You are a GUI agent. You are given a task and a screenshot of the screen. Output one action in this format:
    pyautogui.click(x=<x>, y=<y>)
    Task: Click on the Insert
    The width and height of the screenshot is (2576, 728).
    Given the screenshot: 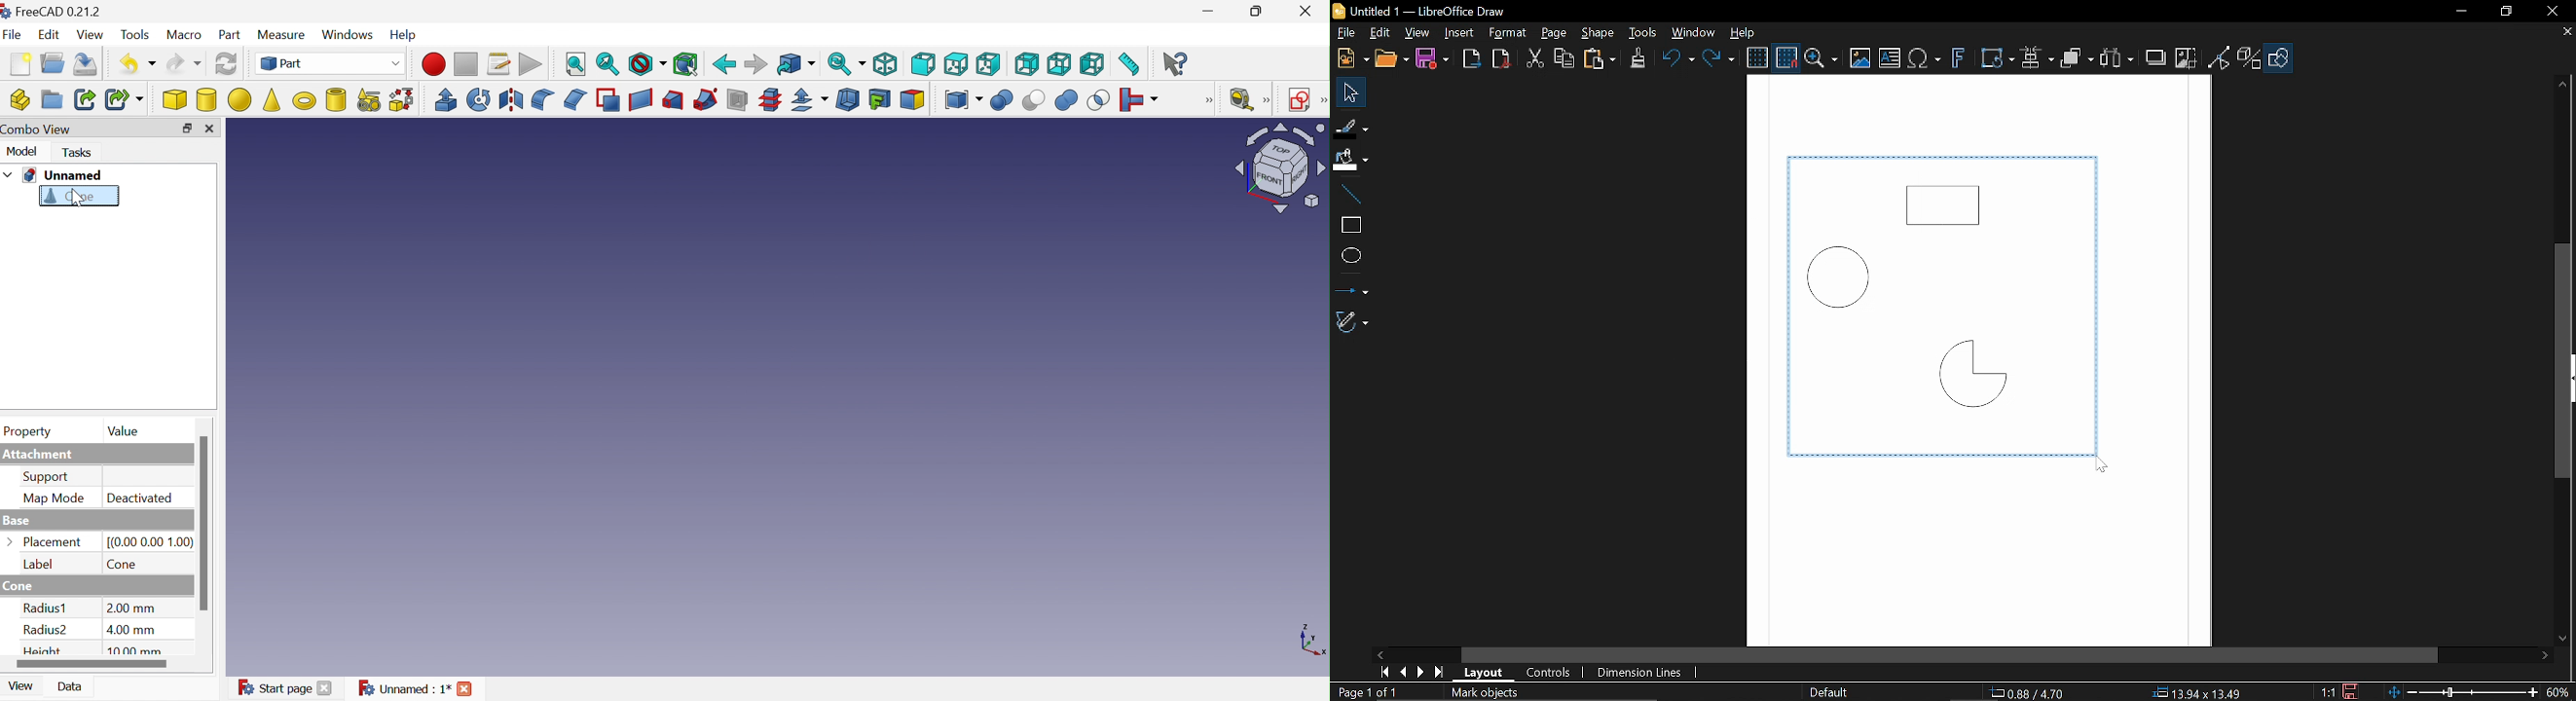 What is the action you would take?
    pyautogui.click(x=1457, y=34)
    